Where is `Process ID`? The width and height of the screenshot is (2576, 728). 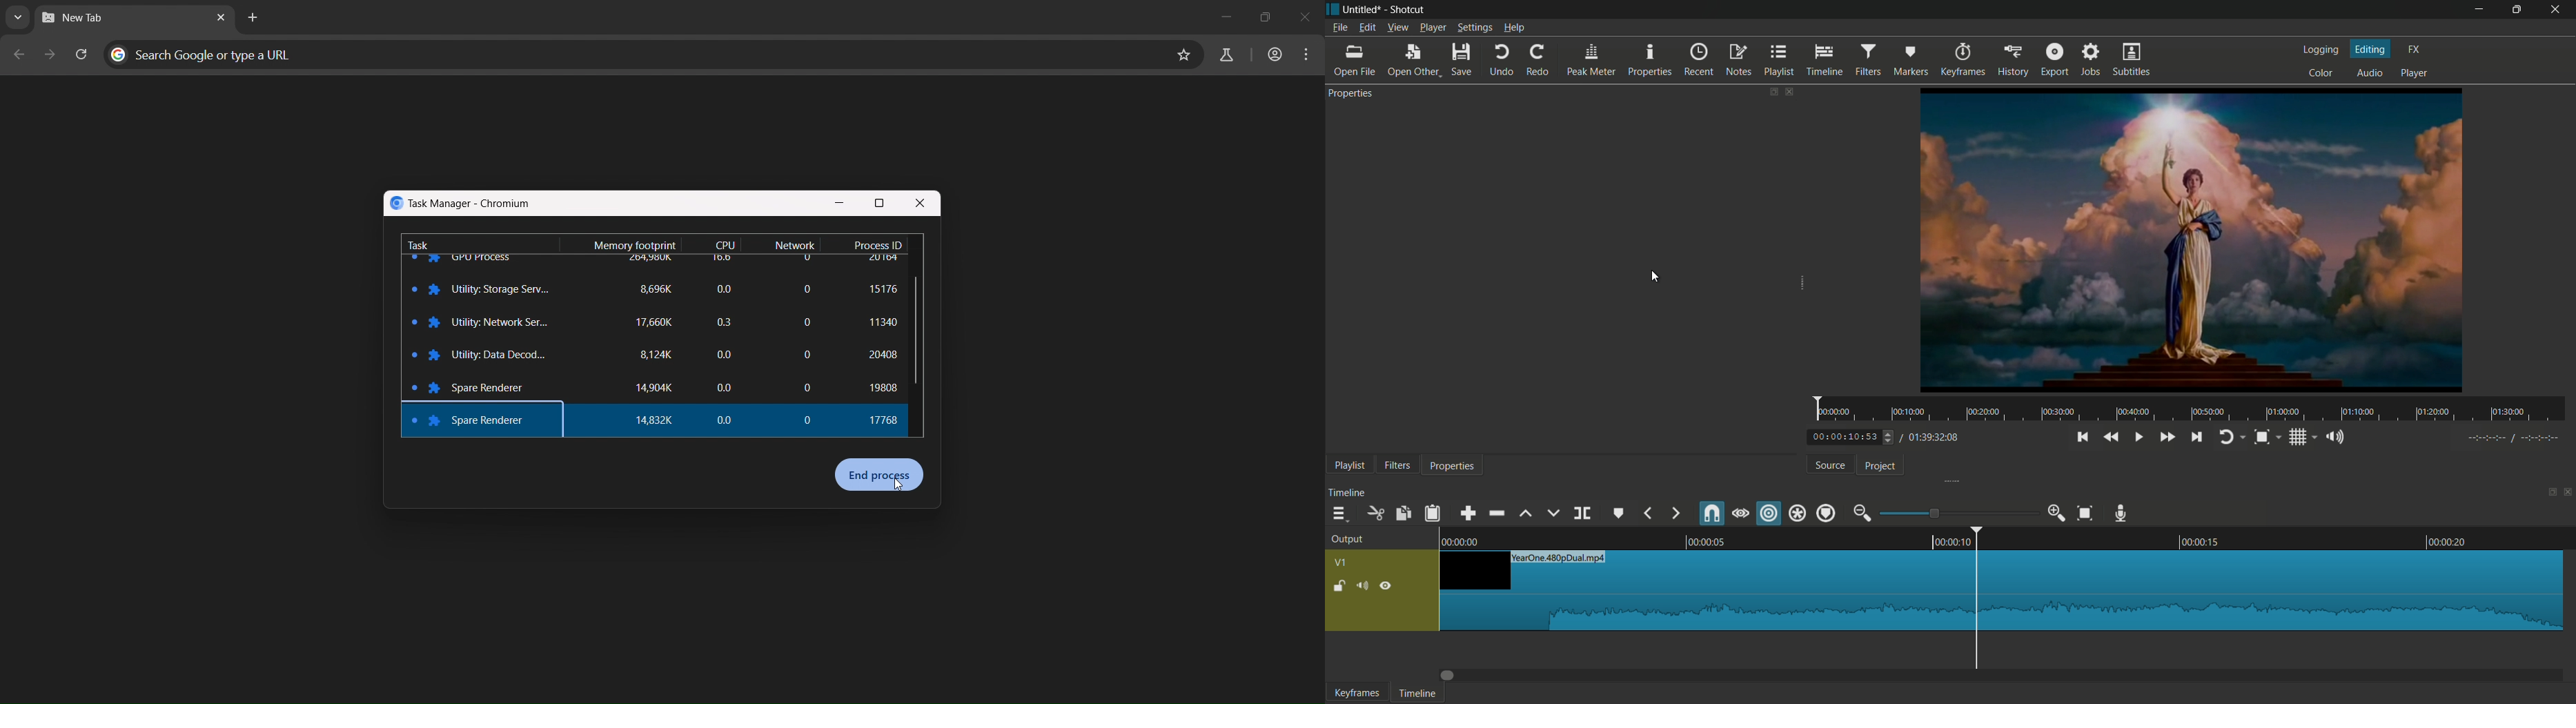
Process ID is located at coordinates (877, 244).